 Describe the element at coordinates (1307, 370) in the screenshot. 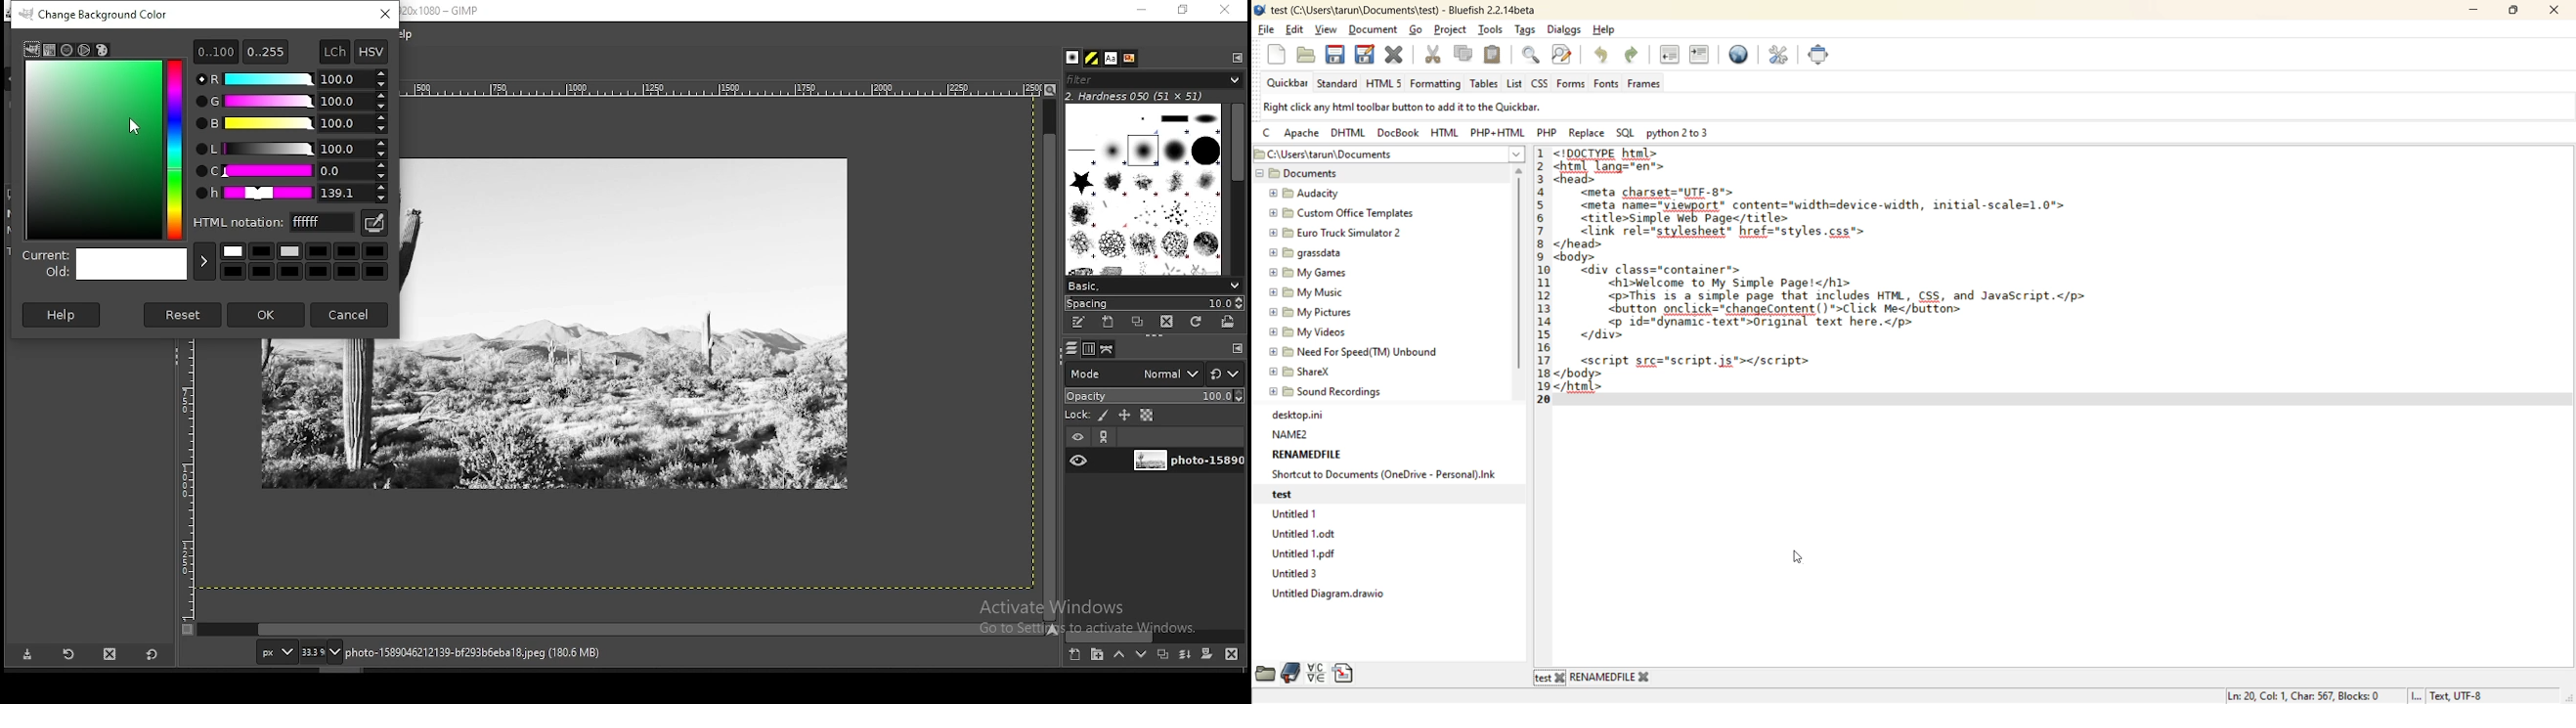

I see `ShareX` at that location.